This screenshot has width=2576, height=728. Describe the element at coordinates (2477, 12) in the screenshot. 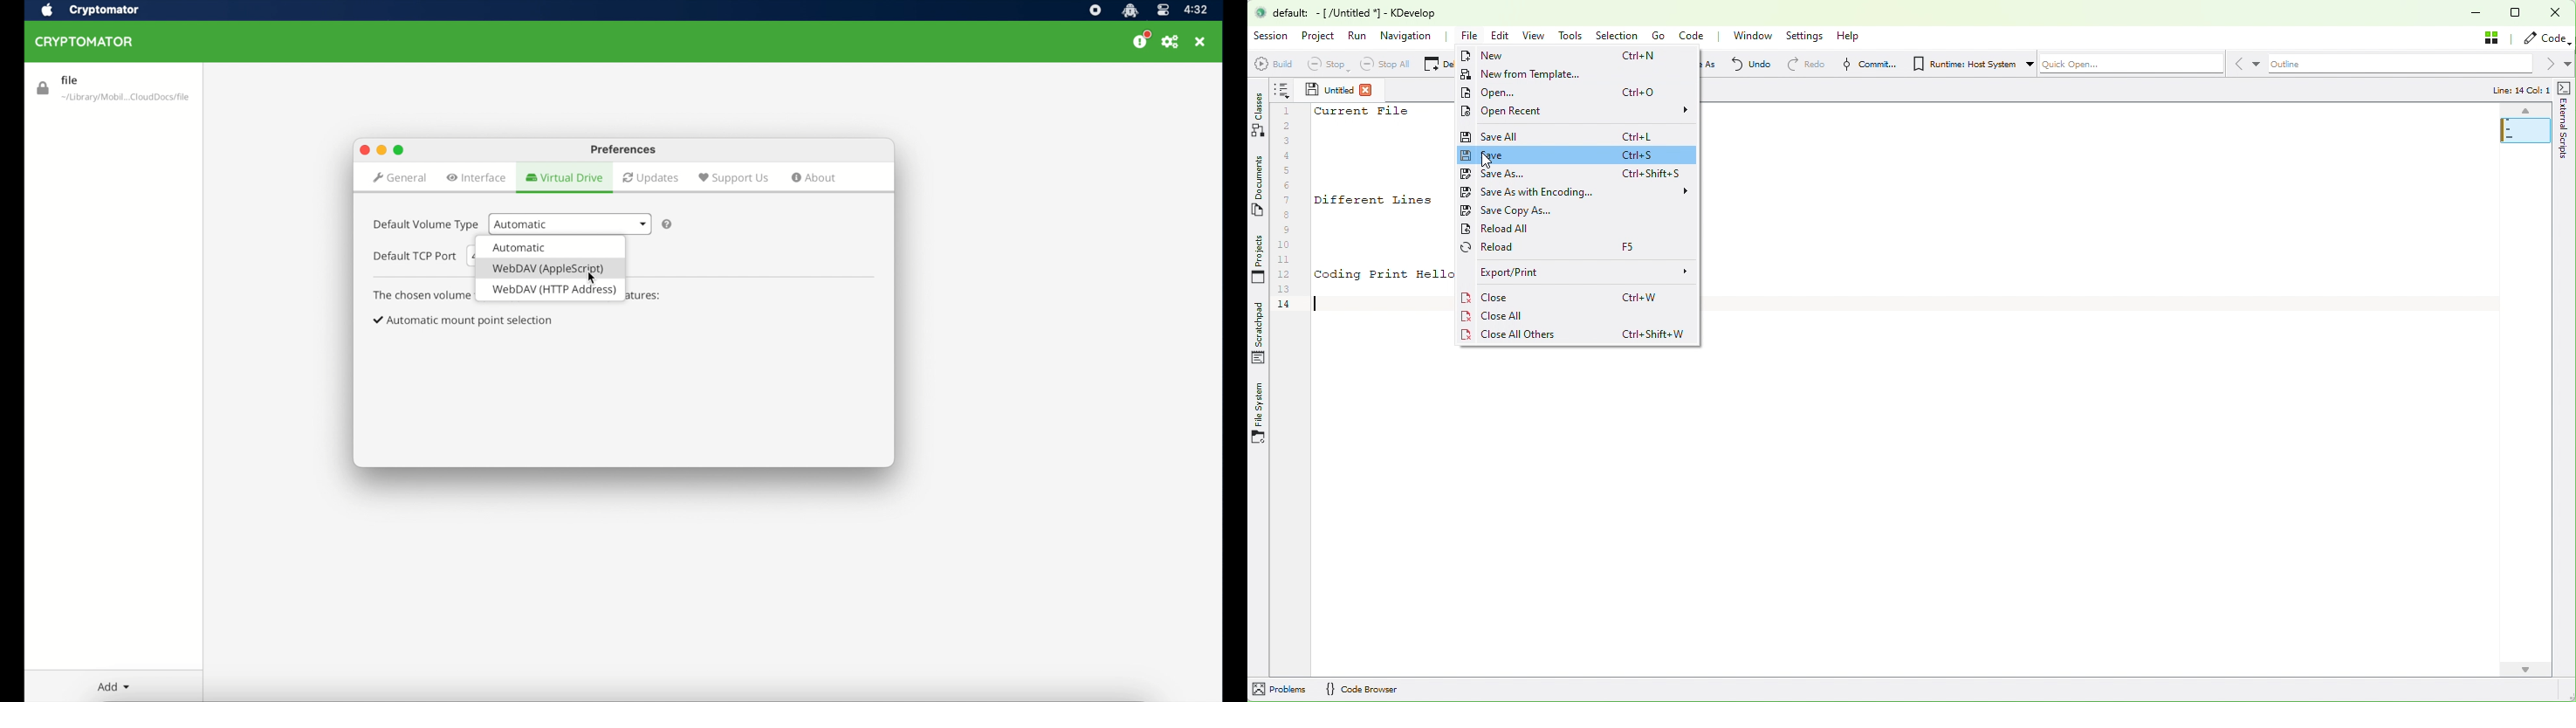

I see `Minimize` at that location.